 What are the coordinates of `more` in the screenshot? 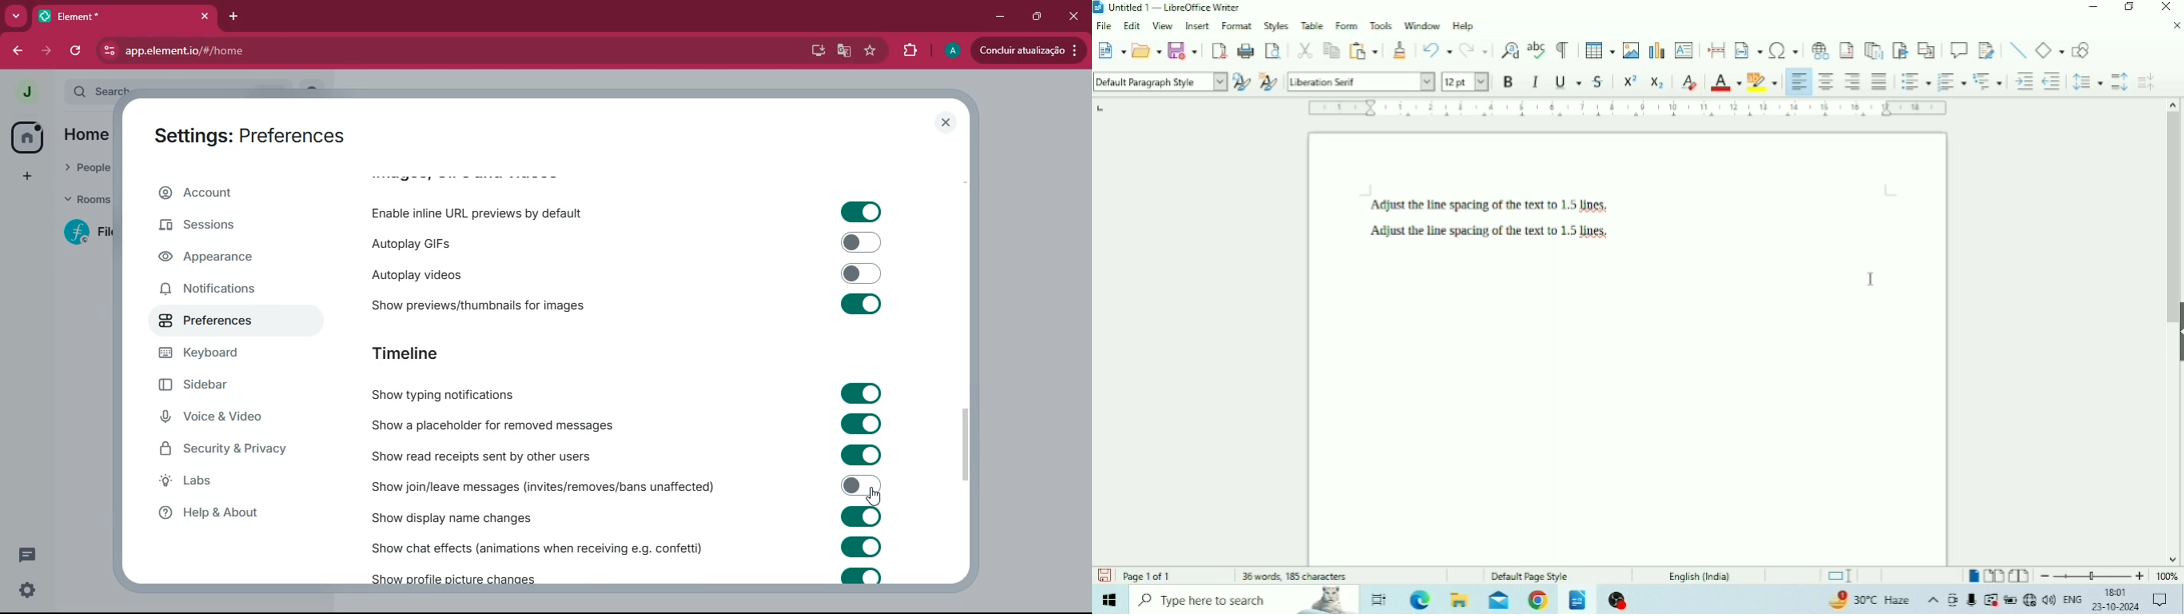 It's located at (16, 17).